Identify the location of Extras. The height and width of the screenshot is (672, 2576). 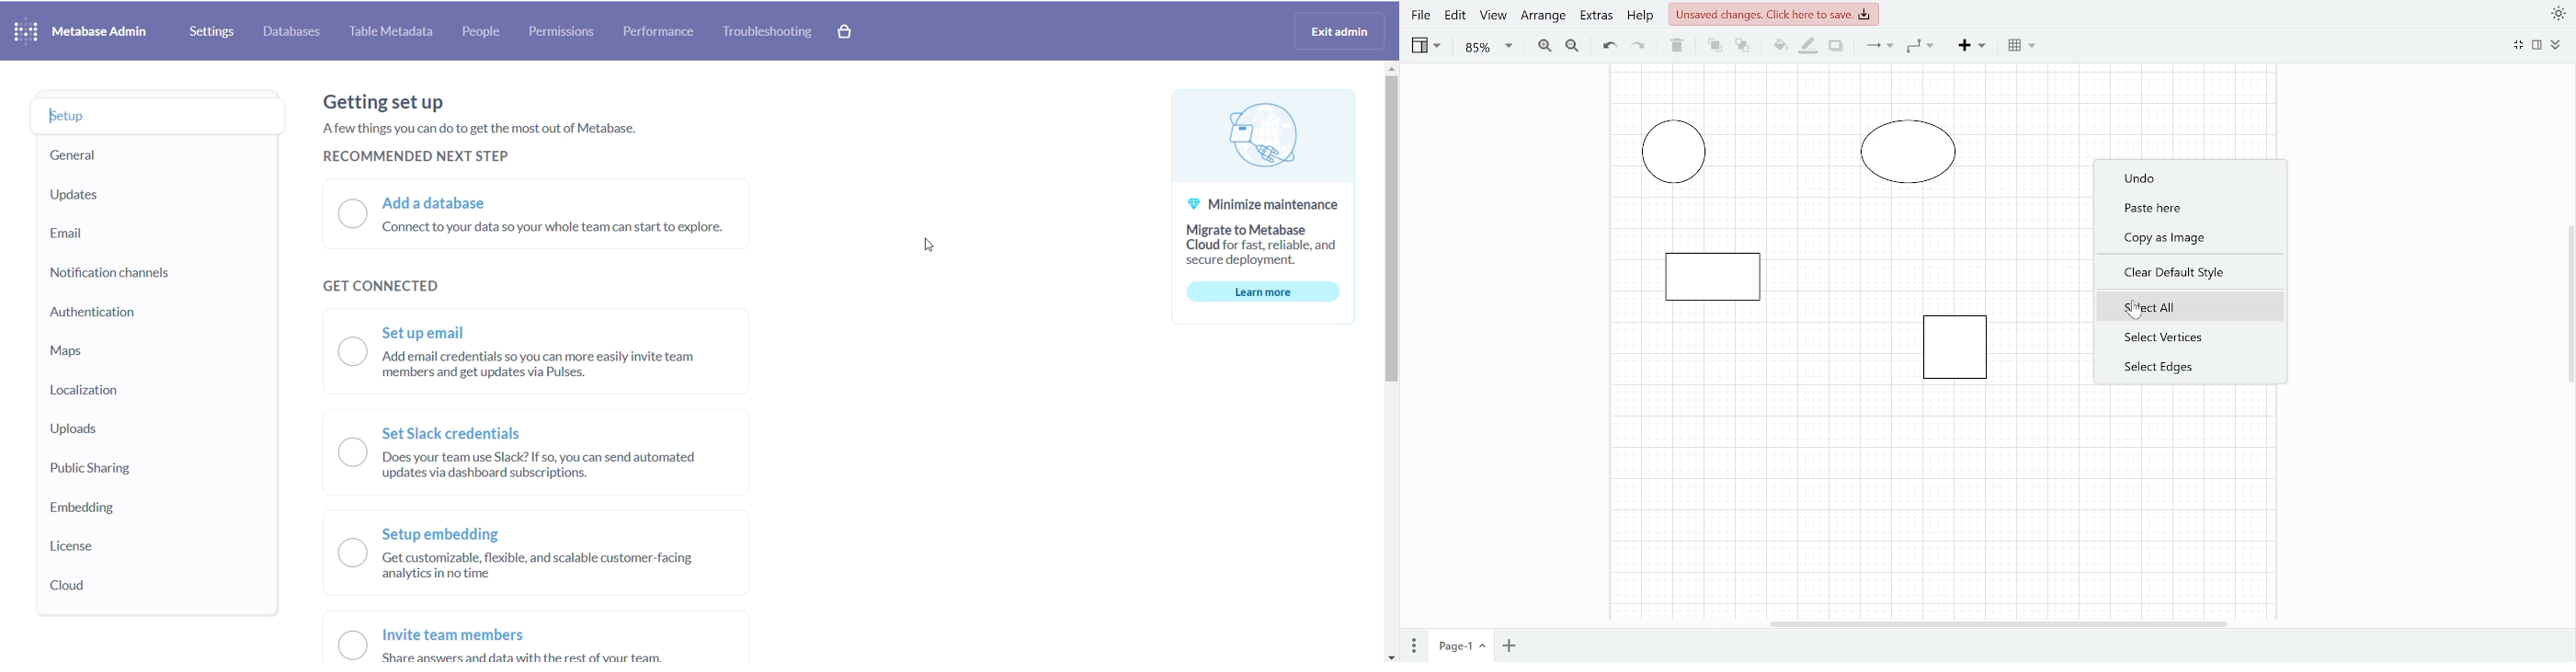
(1596, 17).